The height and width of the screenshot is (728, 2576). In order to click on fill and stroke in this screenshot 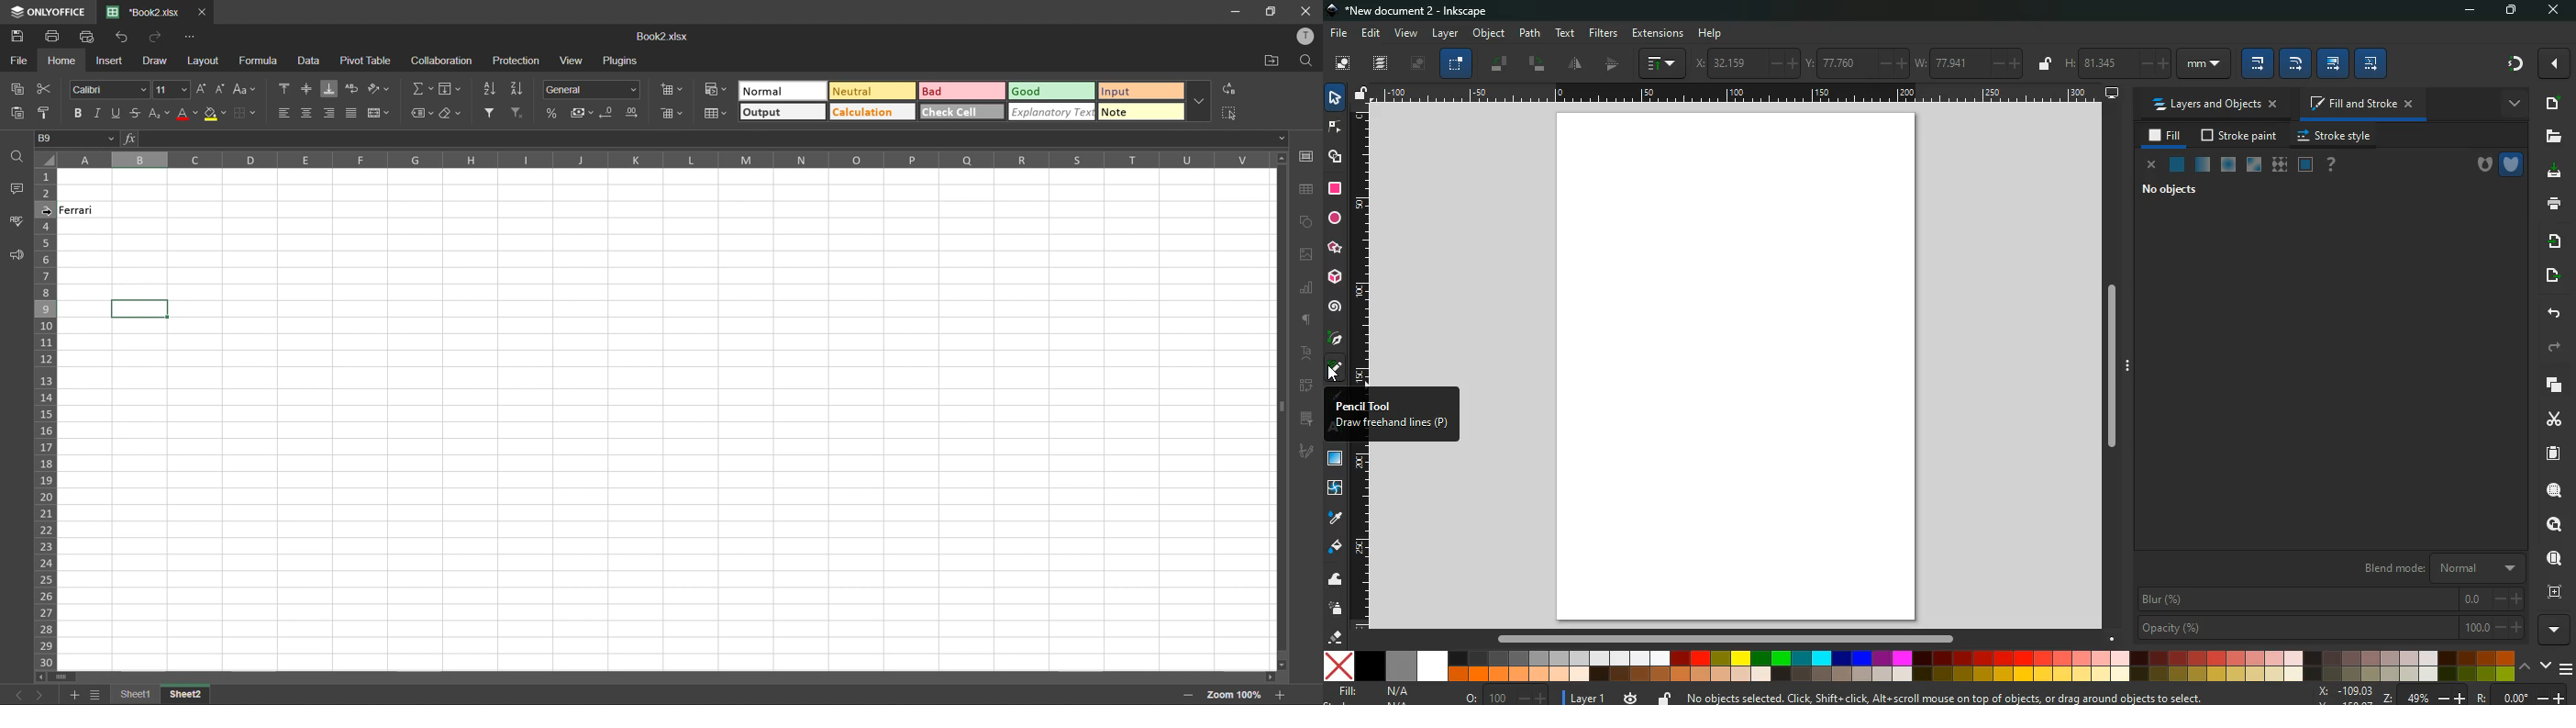, I will do `click(2364, 102)`.